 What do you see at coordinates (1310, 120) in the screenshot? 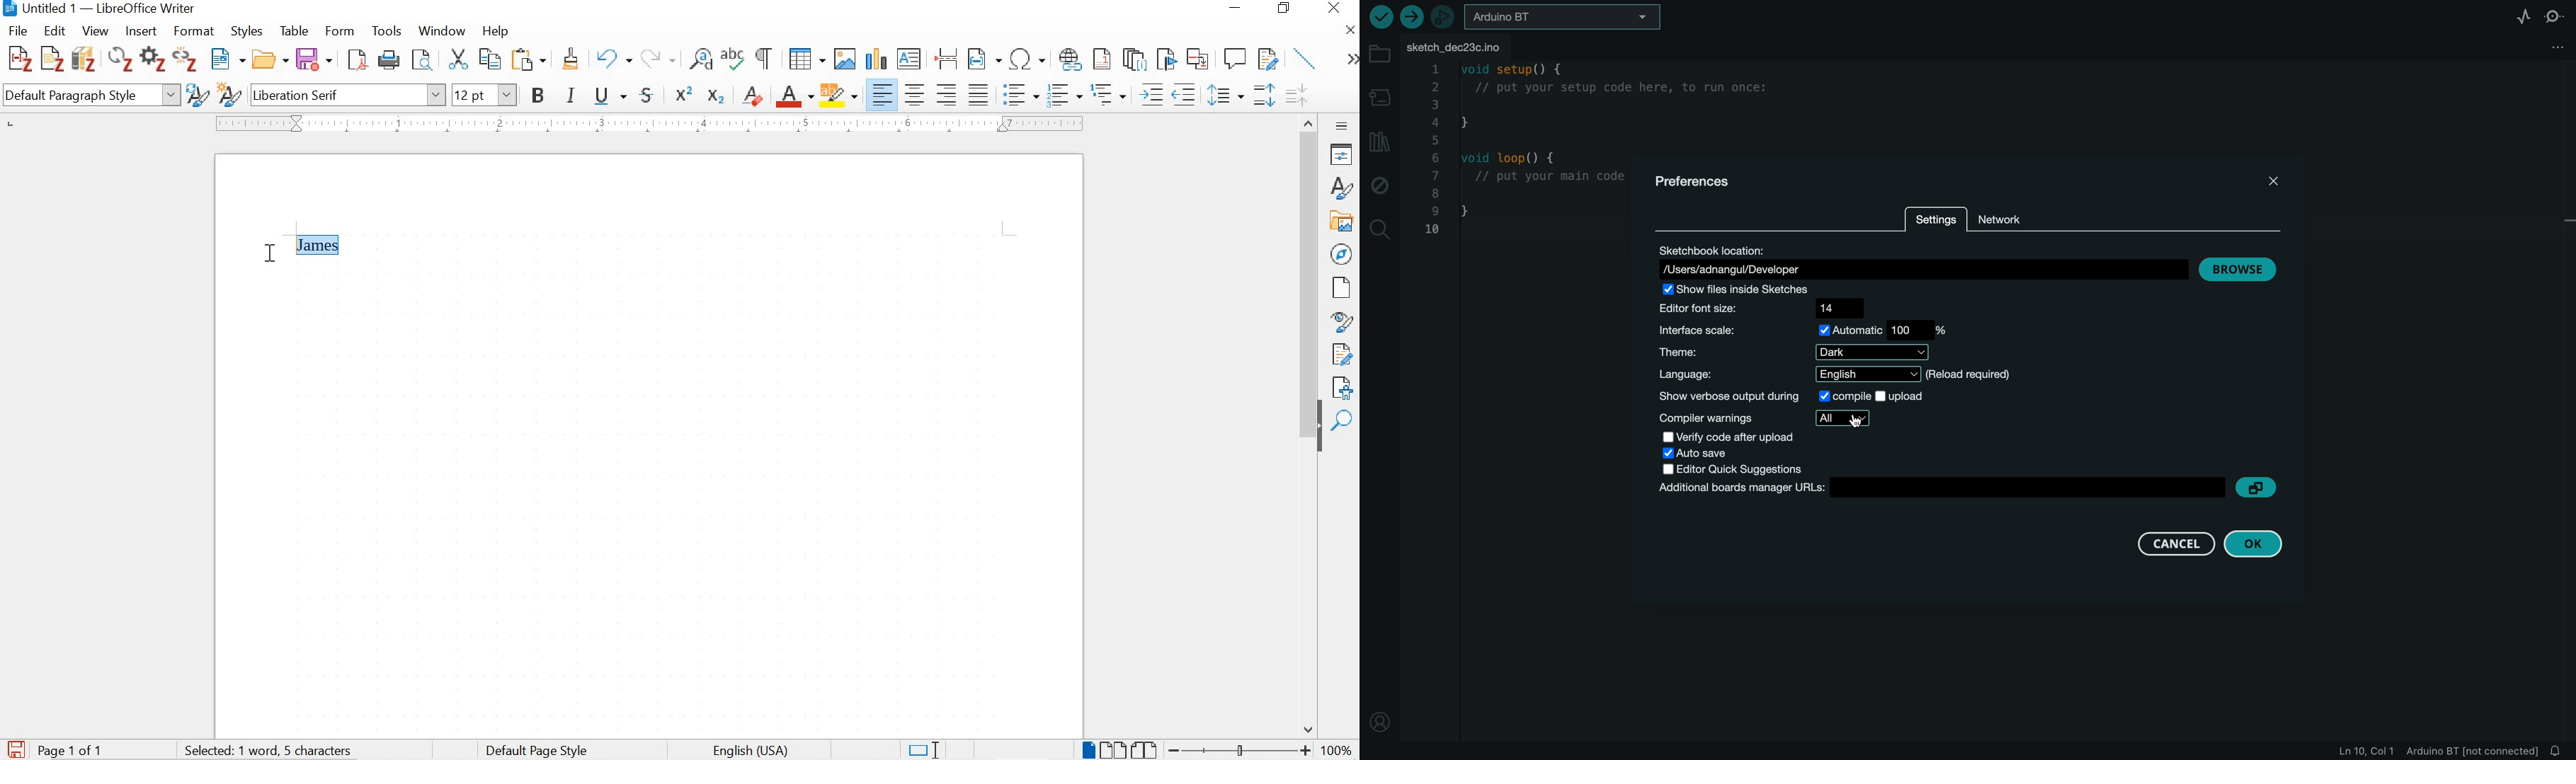
I see `move up` at bounding box center [1310, 120].